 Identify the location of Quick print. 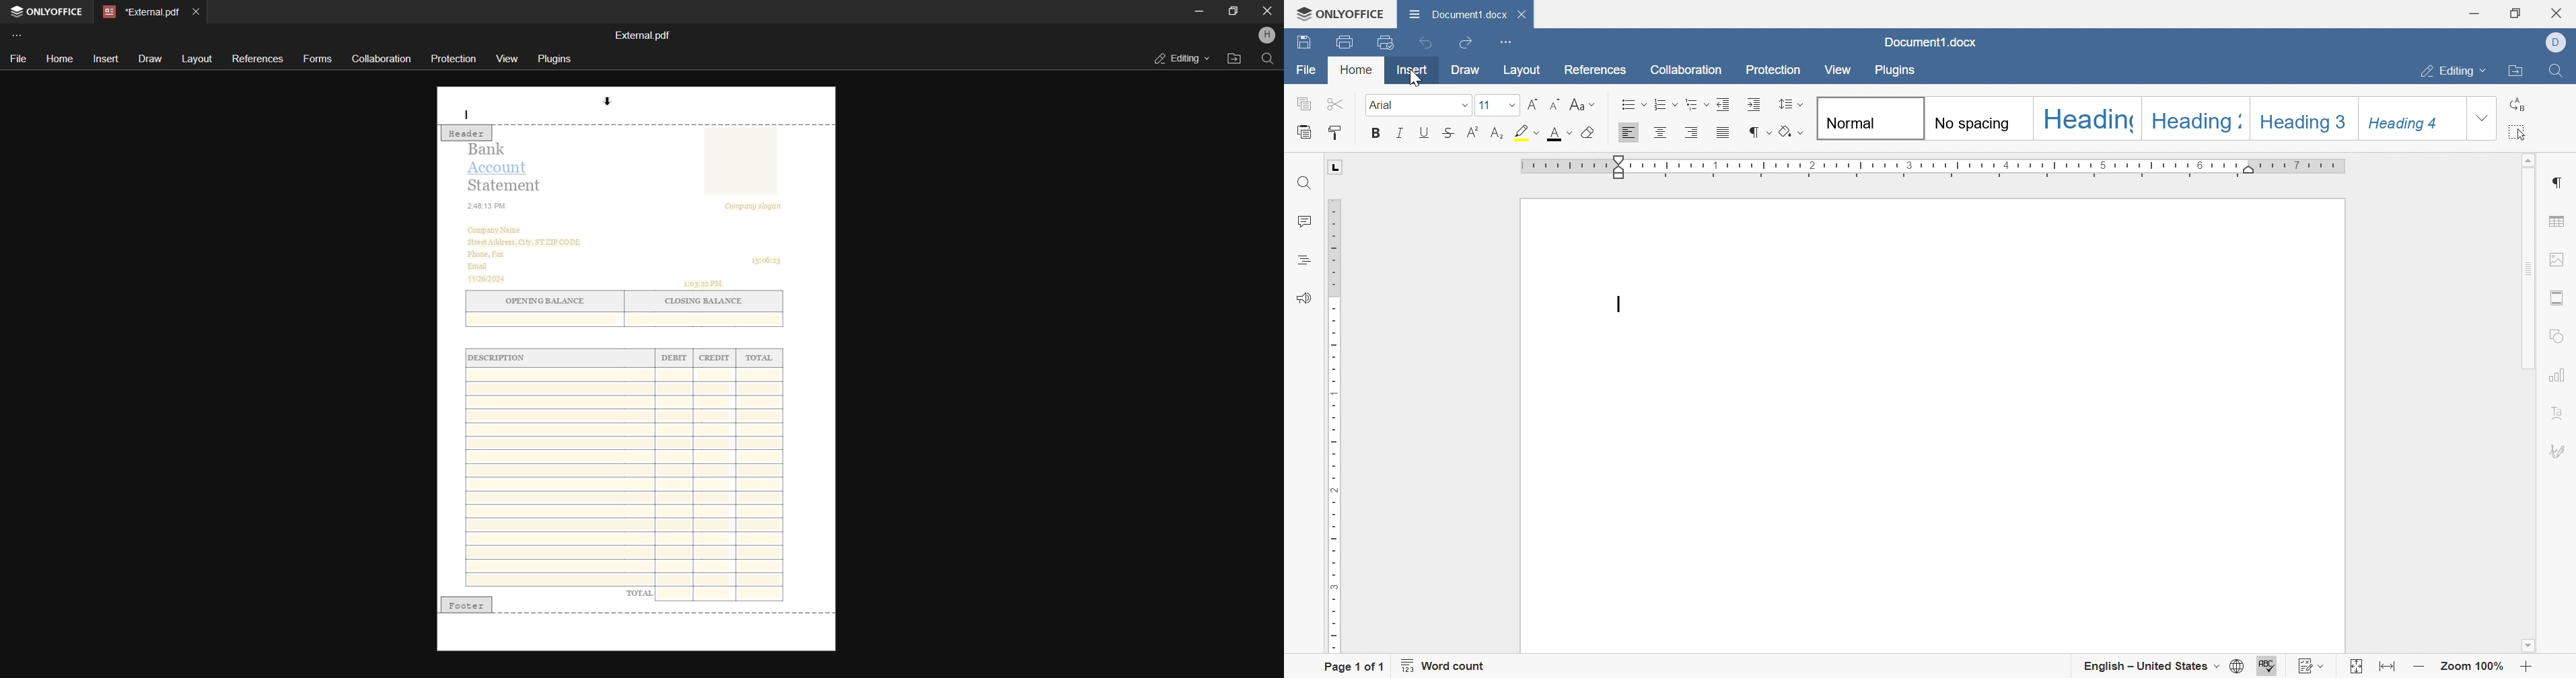
(1387, 44).